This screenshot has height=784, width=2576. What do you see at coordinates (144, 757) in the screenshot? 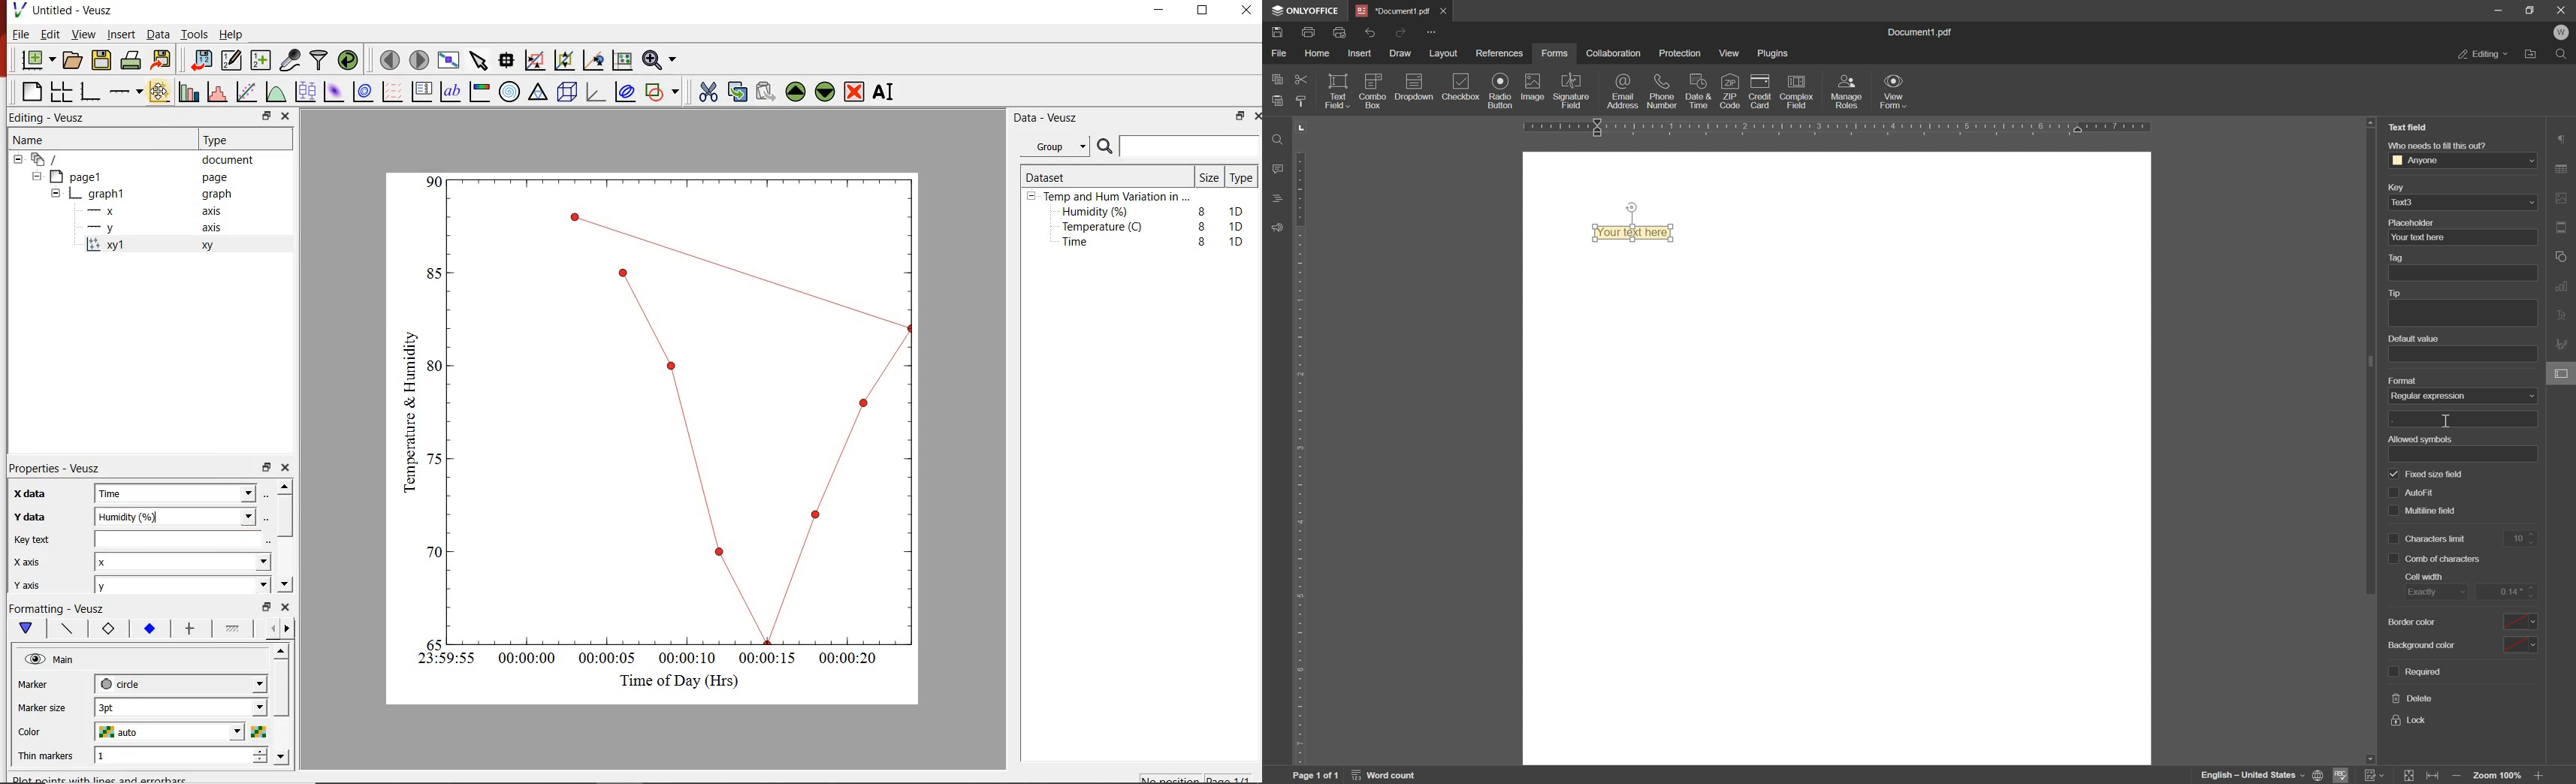
I see `1` at bounding box center [144, 757].